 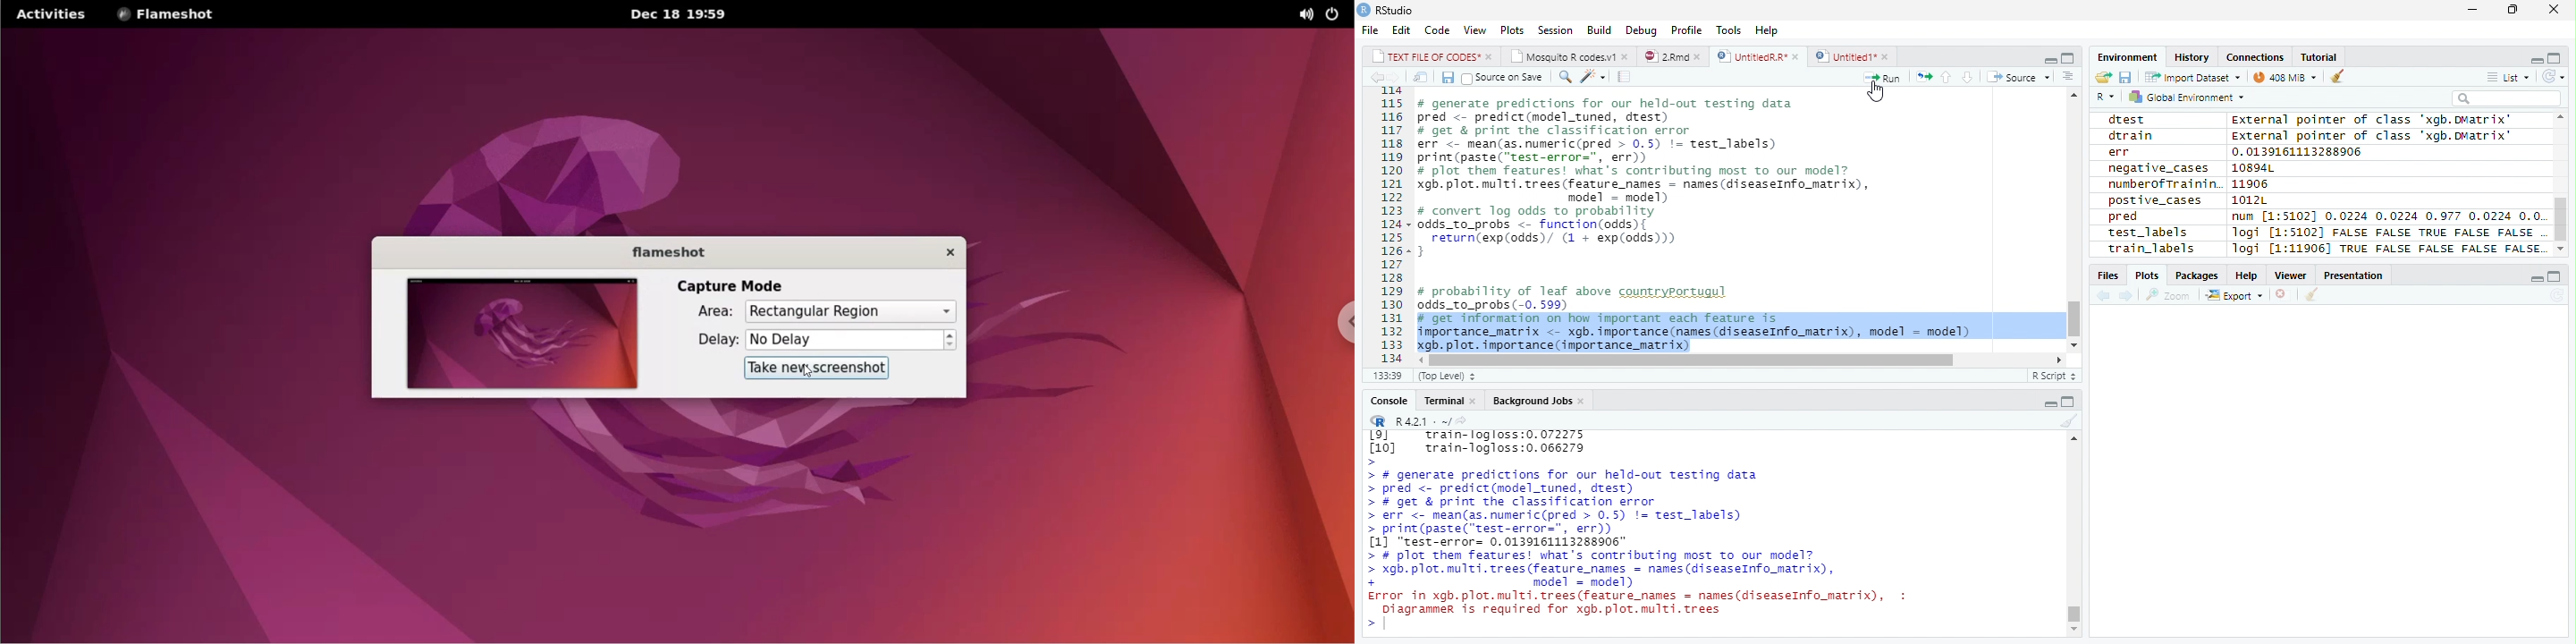 What do you see at coordinates (2537, 276) in the screenshot?
I see `Minimize` at bounding box center [2537, 276].